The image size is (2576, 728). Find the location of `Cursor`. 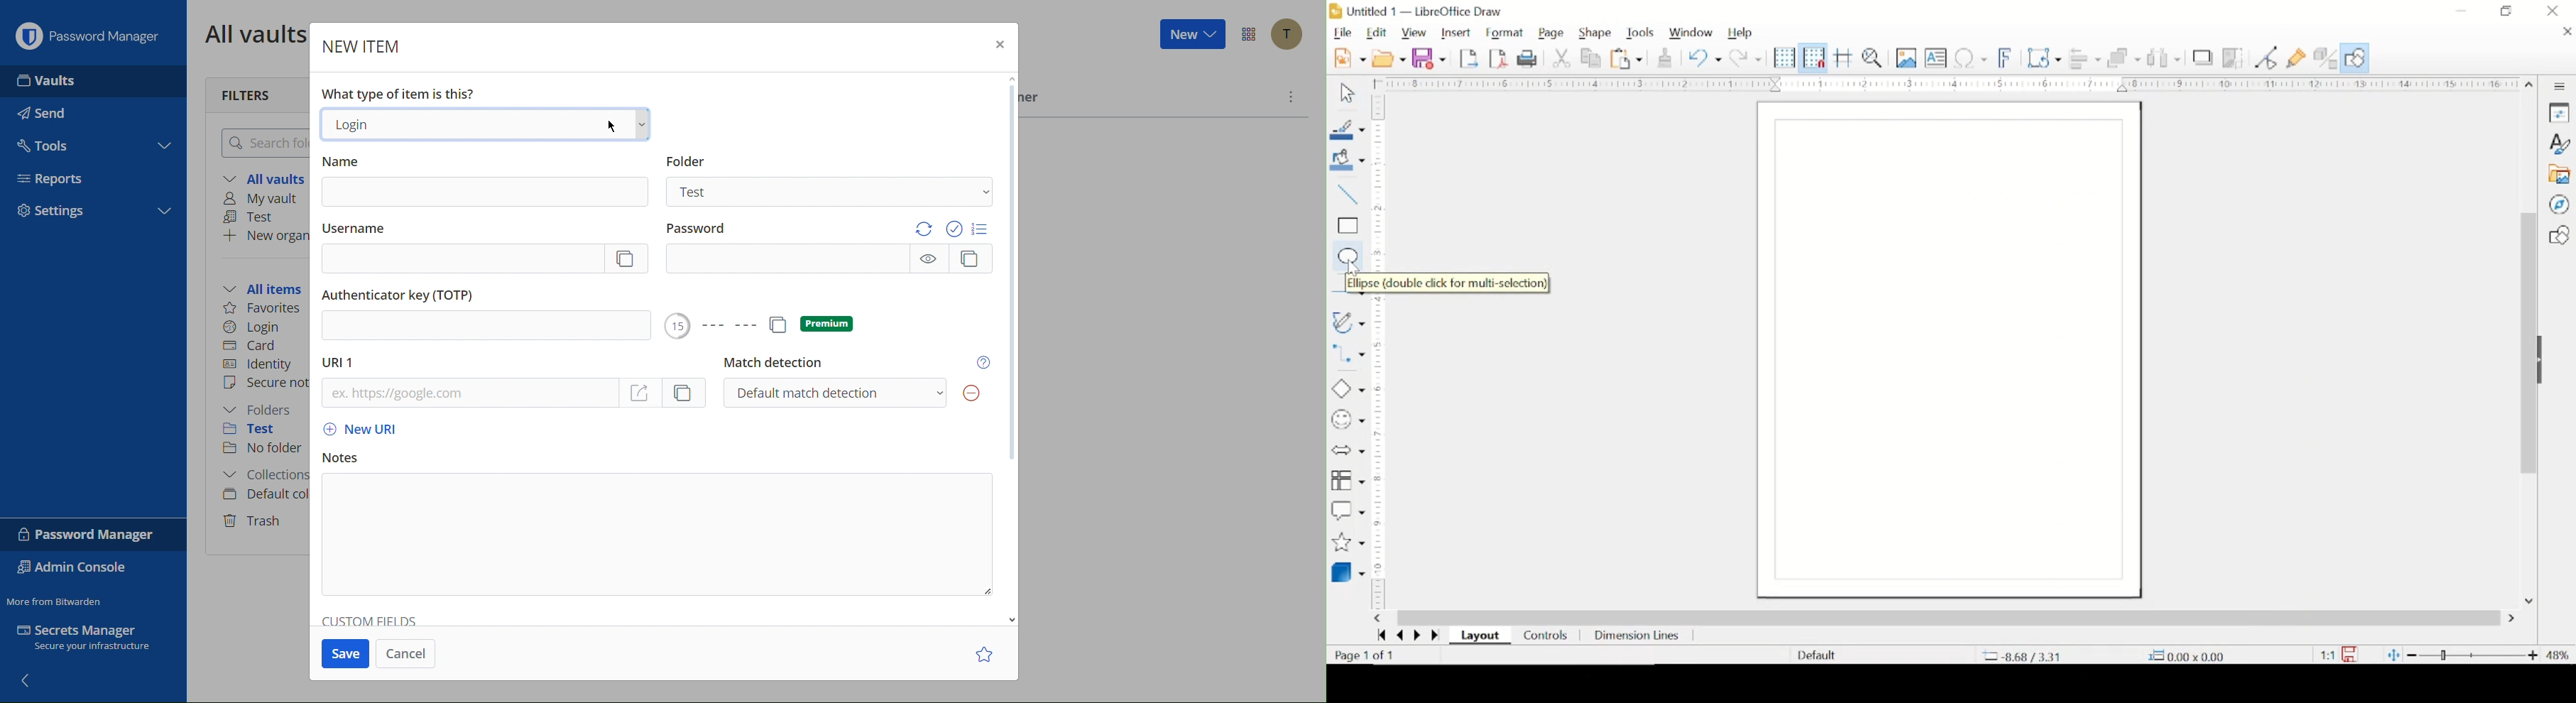

Cursor is located at coordinates (611, 124).